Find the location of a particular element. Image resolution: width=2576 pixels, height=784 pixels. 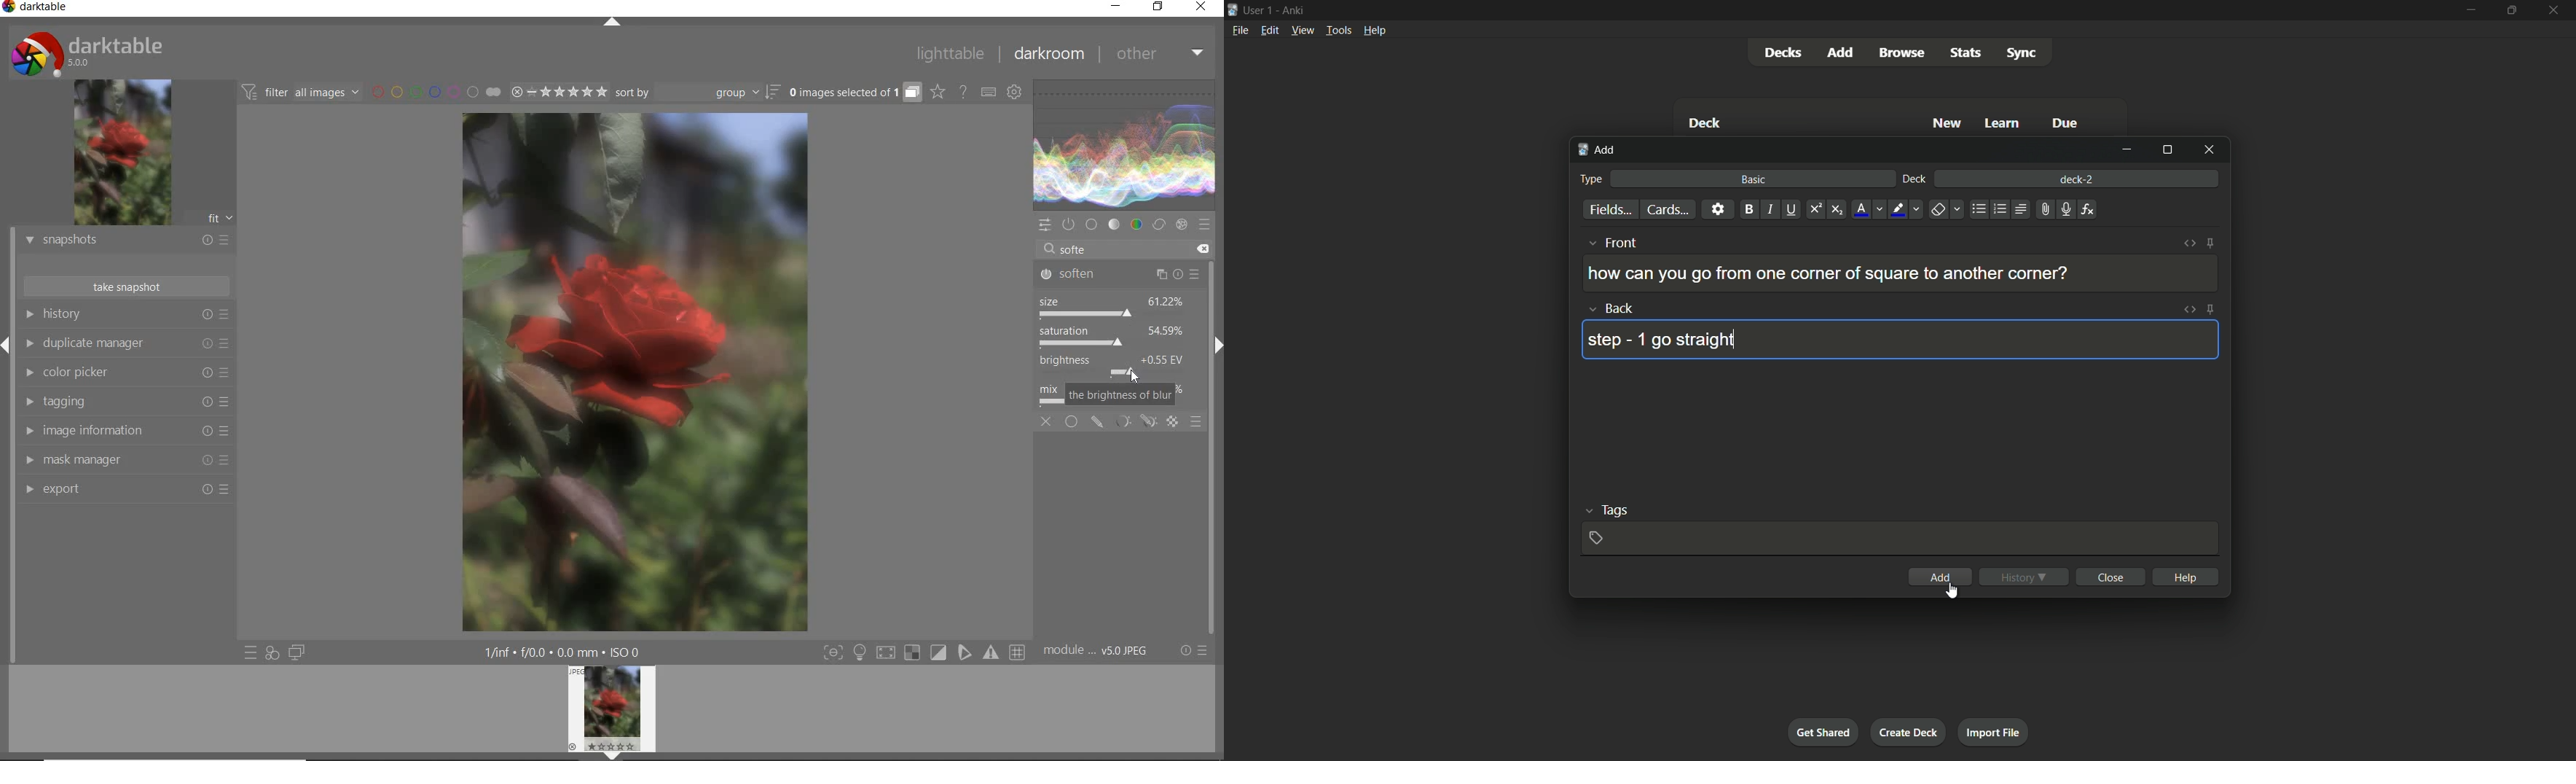

decks is located at coordinates (1781, 52).